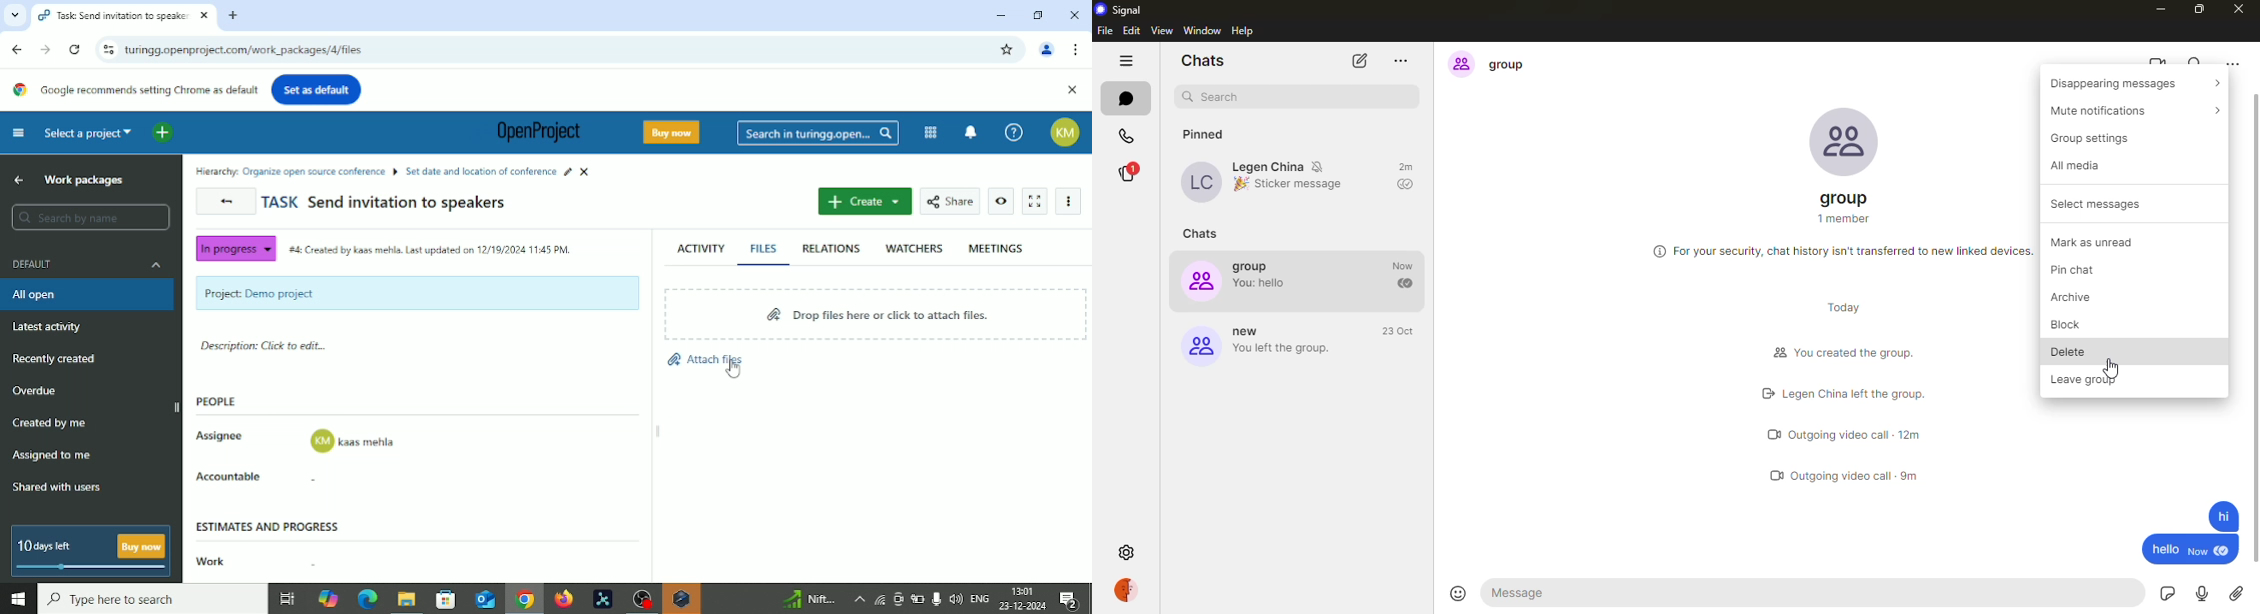 The width and height of the screenshot is (2268, 616). Describe the element at coordinates (91, 218) in the screenshot. I see `Search` at that location.